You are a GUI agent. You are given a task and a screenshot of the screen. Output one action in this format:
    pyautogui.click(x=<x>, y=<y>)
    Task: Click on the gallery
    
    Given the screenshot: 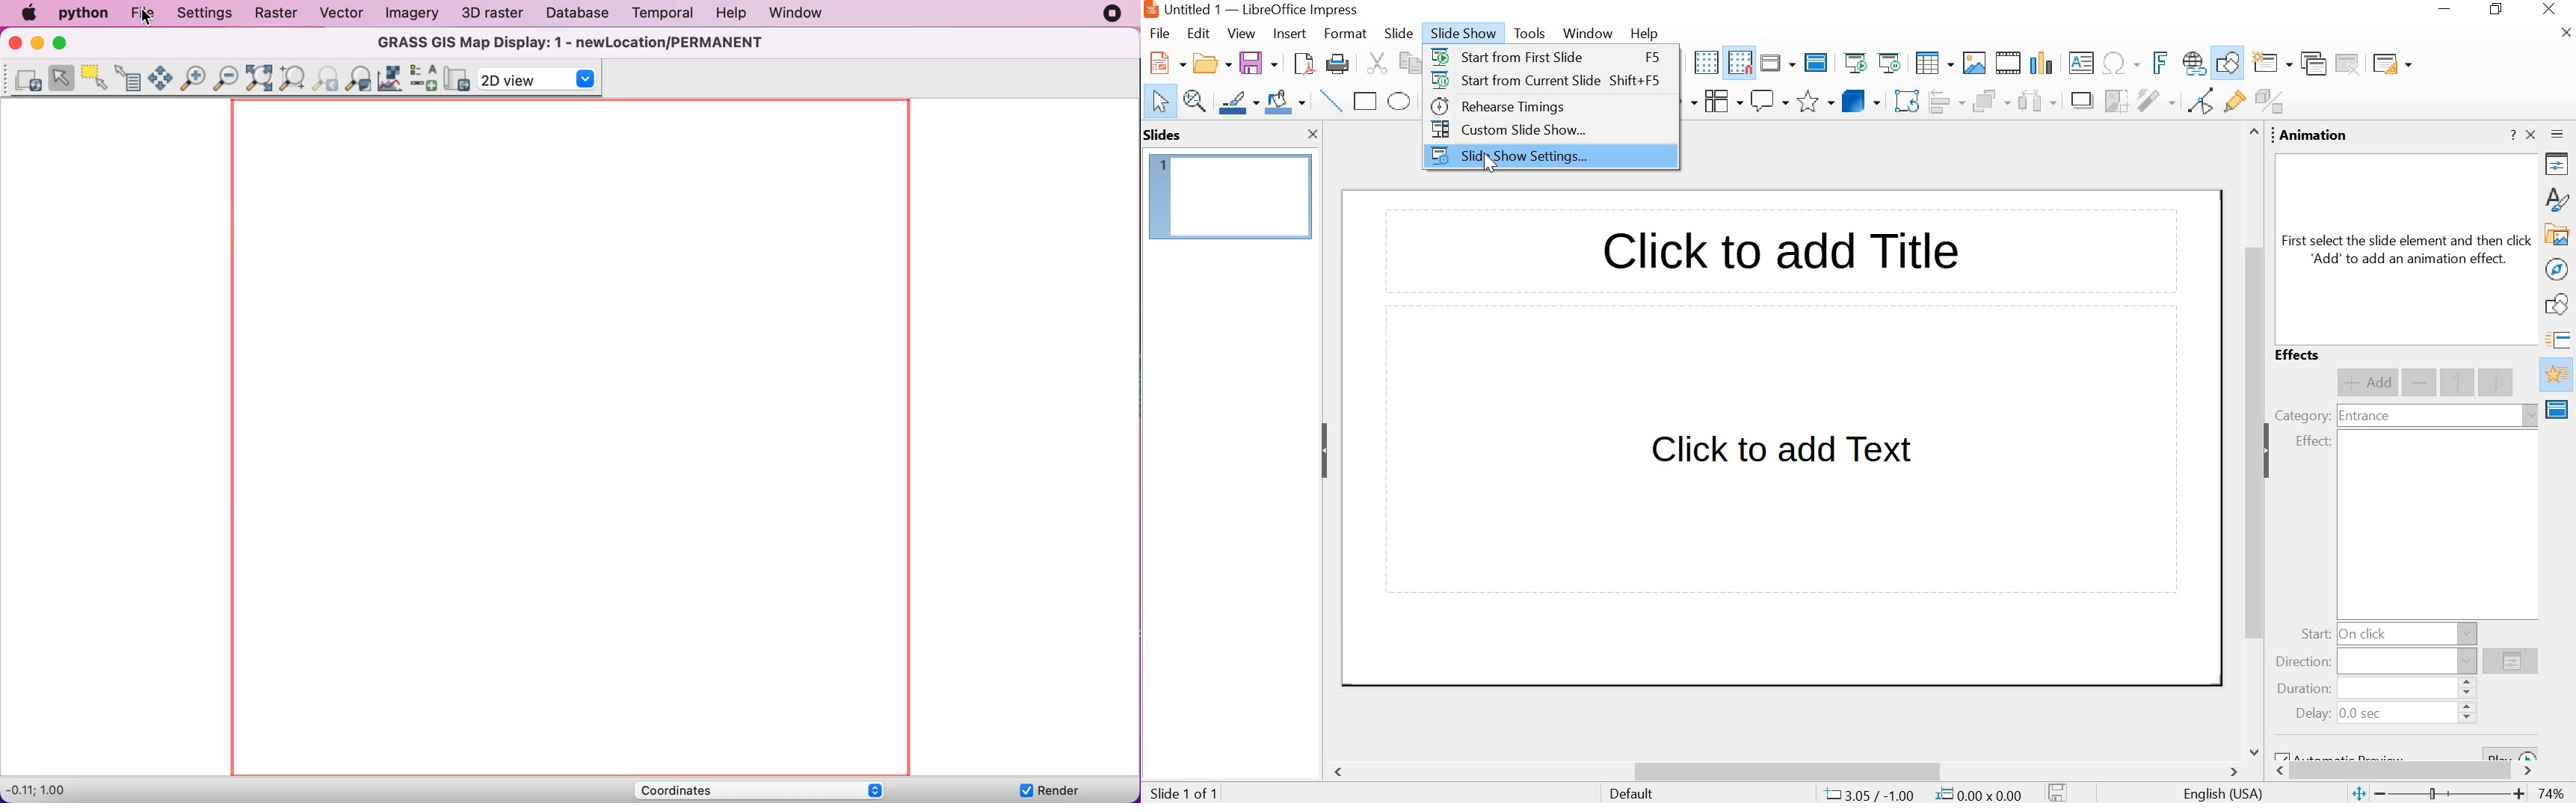 What is the action you would take?
    pyautogui.click(x=2558, y=236)
    